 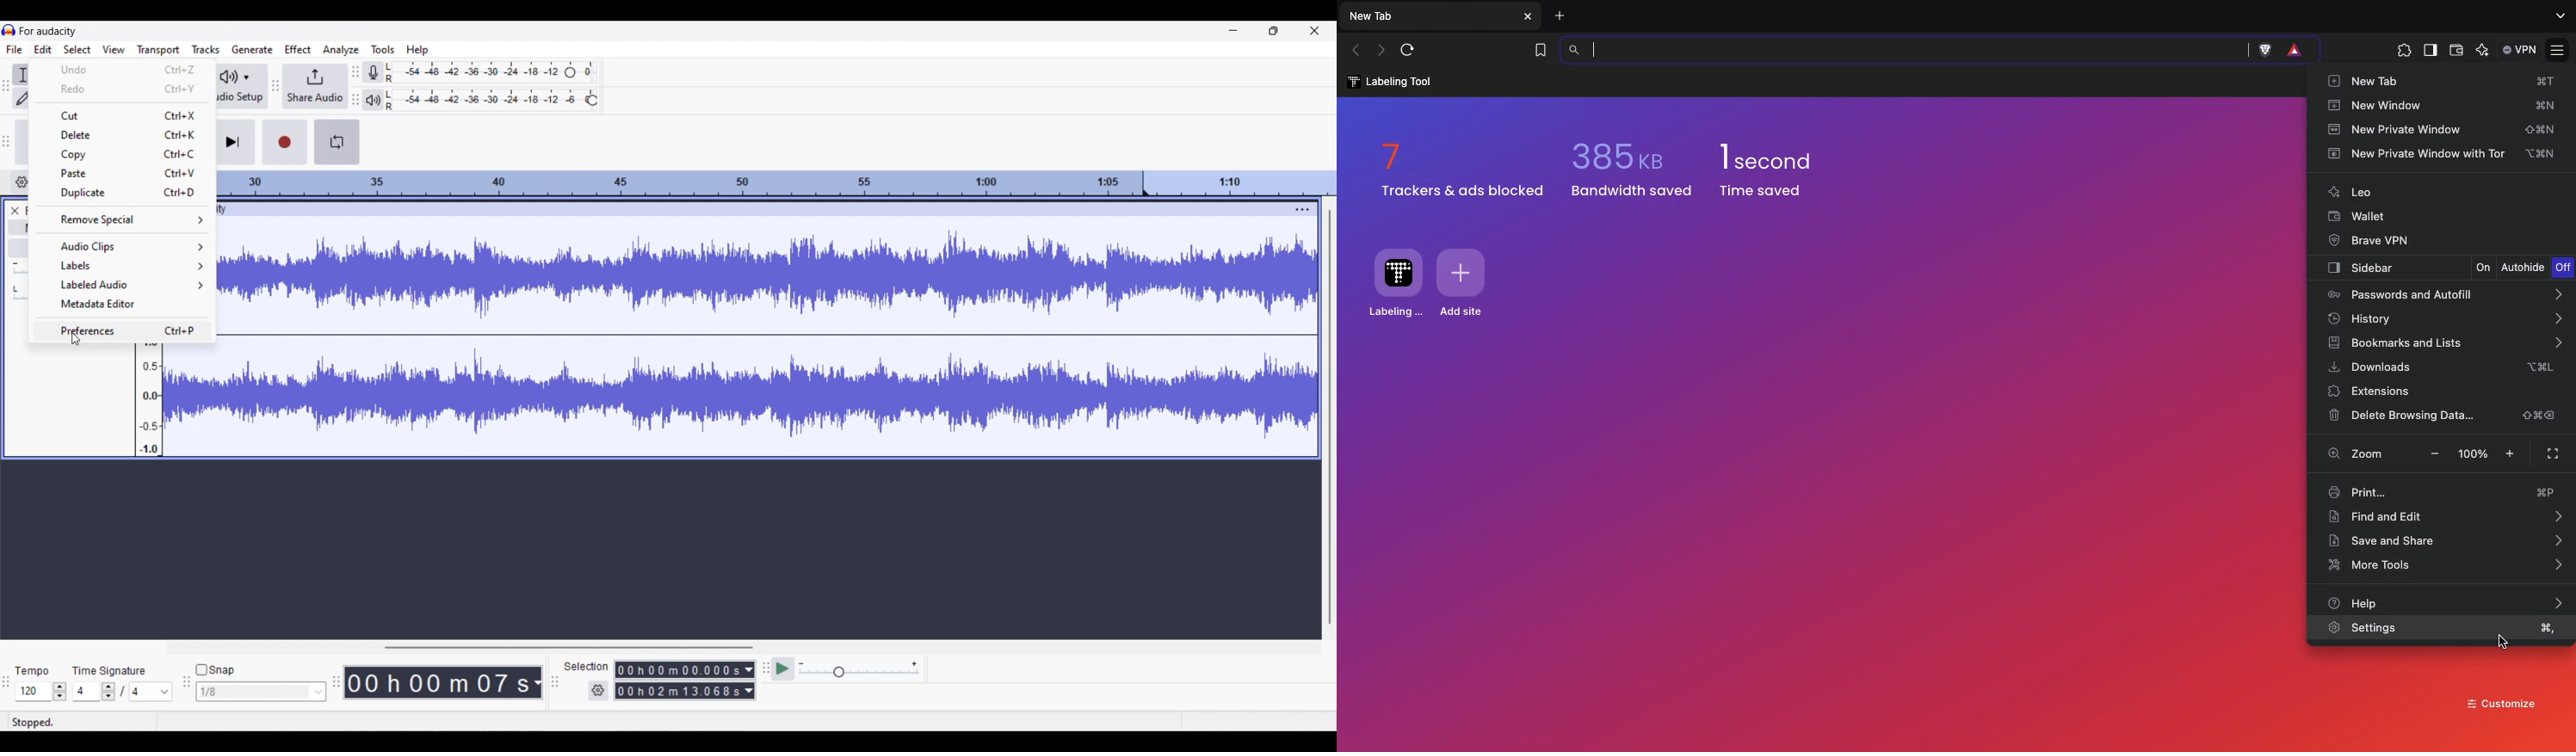 What do you see at coordinates (1274, 31) in the screenshot?
I see `Show in smaller tab` at bounding box center [1274, 31].